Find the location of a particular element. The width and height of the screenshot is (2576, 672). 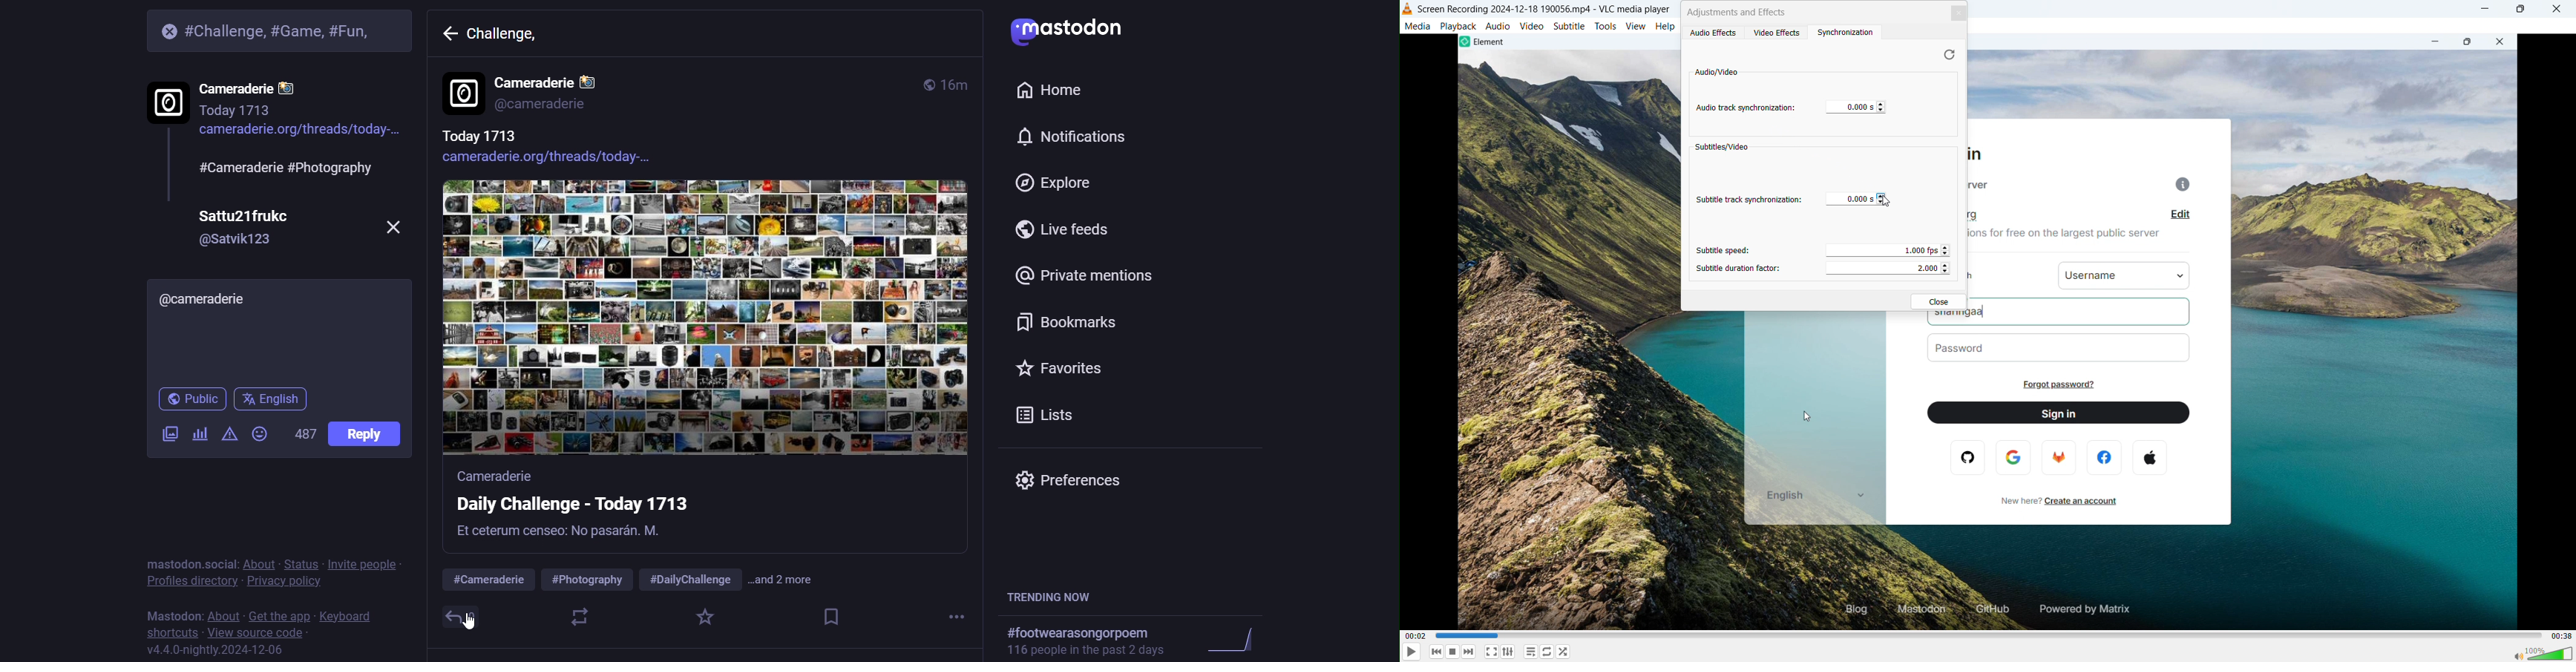

google logo is located at coordinates (2014, 457).